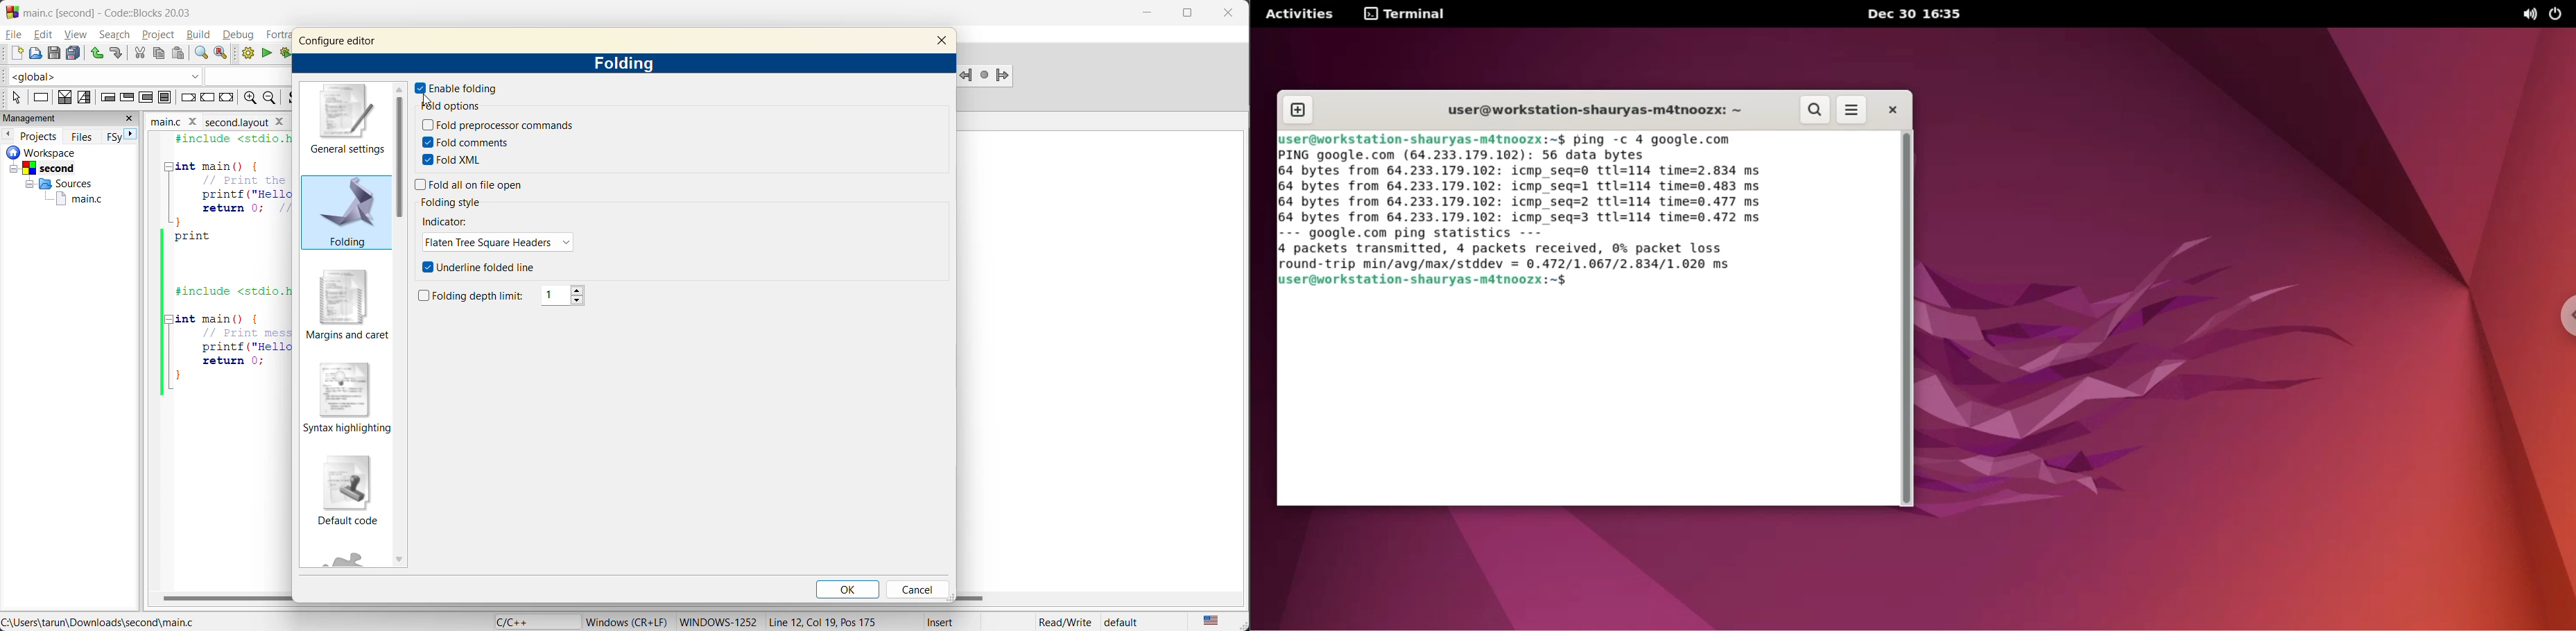  Describe the element at coordinates (8, 135) in the screenshot. I see `previous` at that location.